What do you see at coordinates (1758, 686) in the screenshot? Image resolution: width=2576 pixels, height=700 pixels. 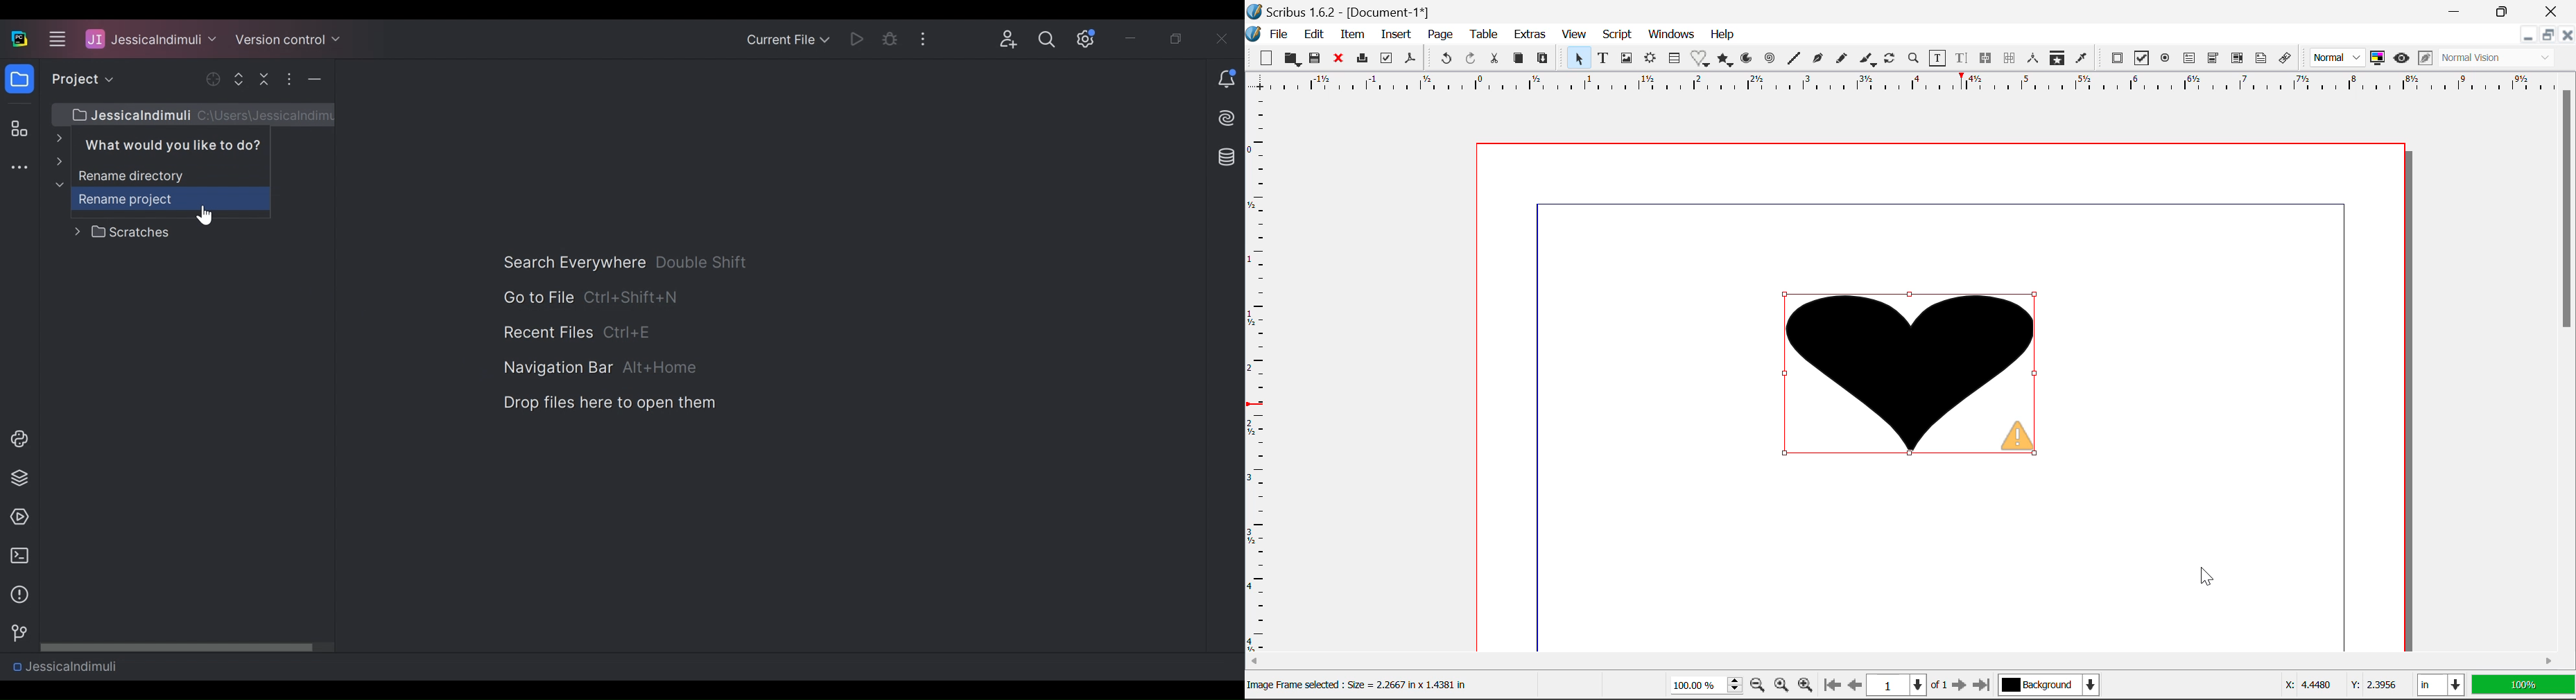 I see `Zoom Out` at bounding box center [1758, 686].